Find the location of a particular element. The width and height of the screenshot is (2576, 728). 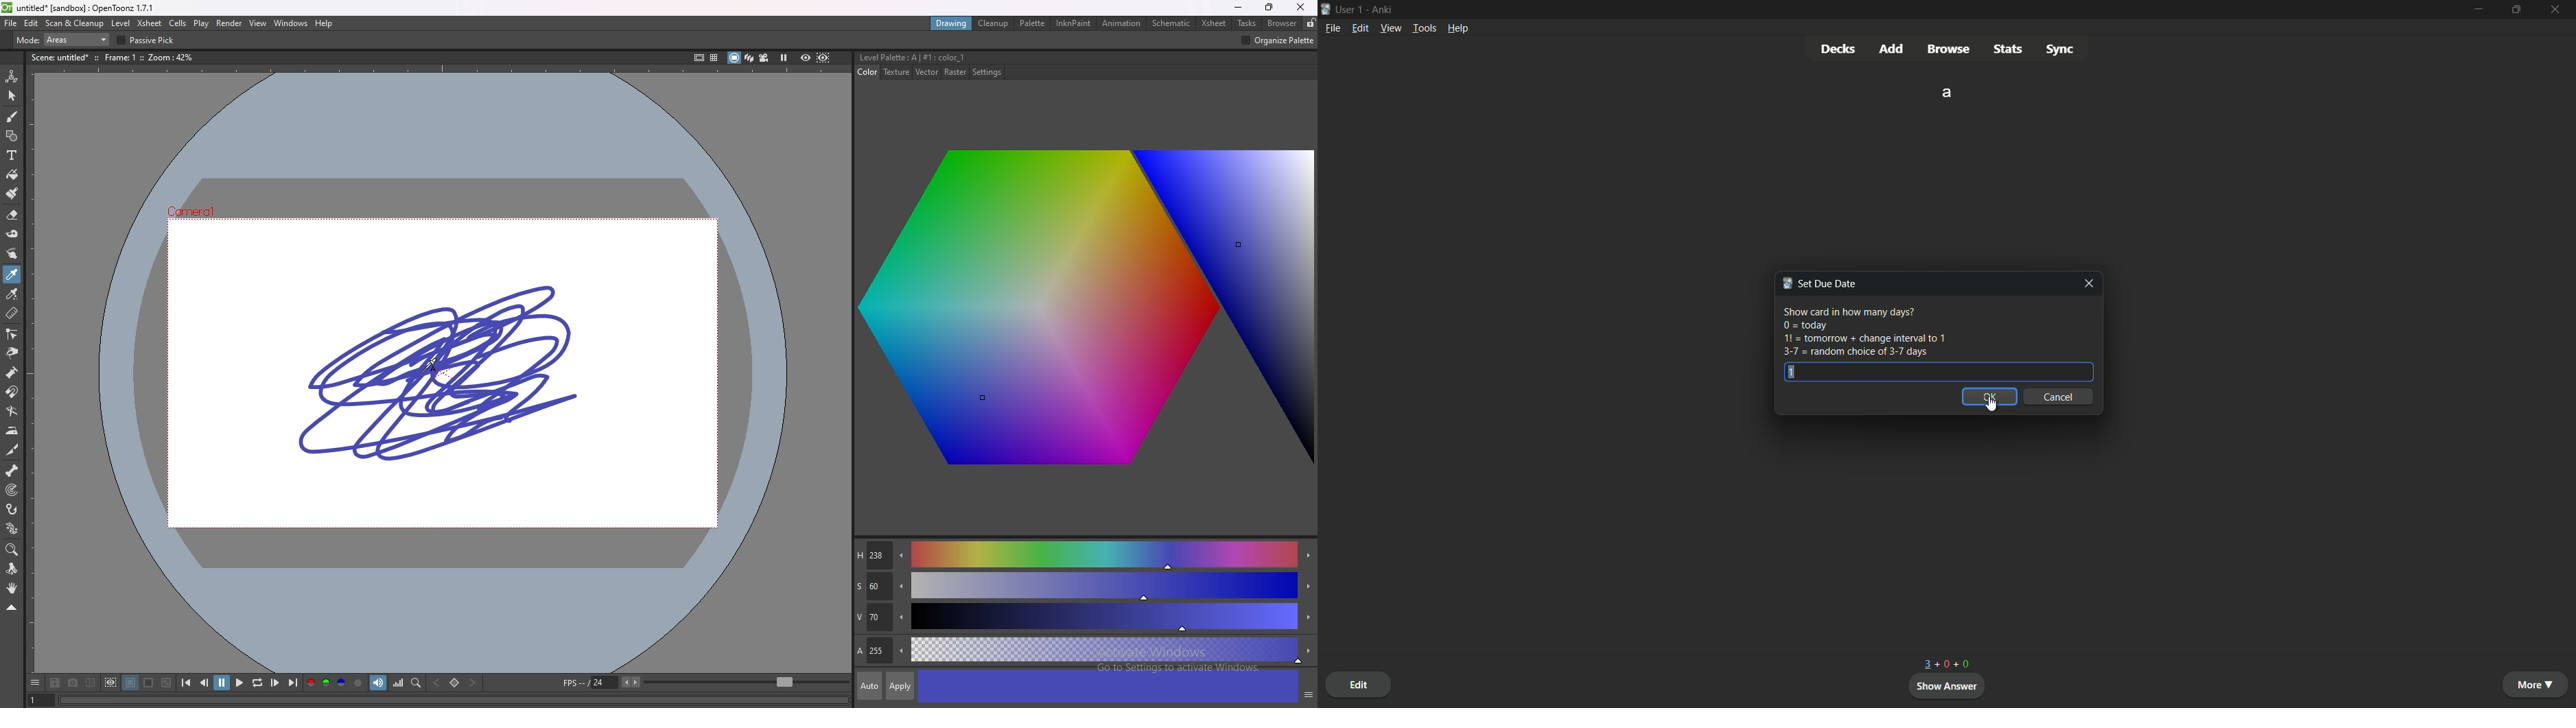

cursor is located at coordinates (1990, 405).